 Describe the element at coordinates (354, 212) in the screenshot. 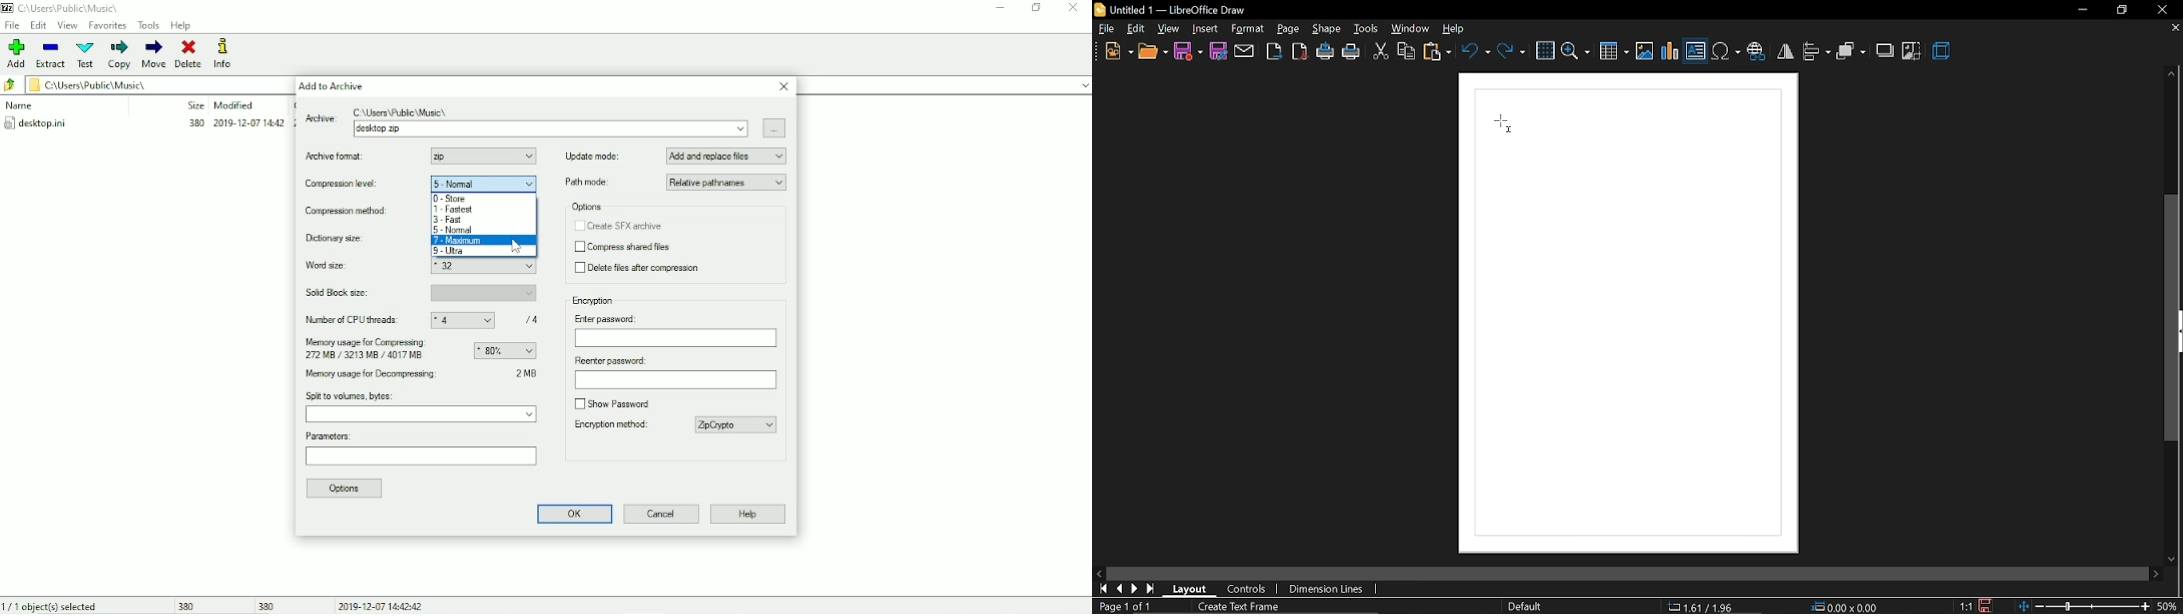

I see `Compression method` at that location.